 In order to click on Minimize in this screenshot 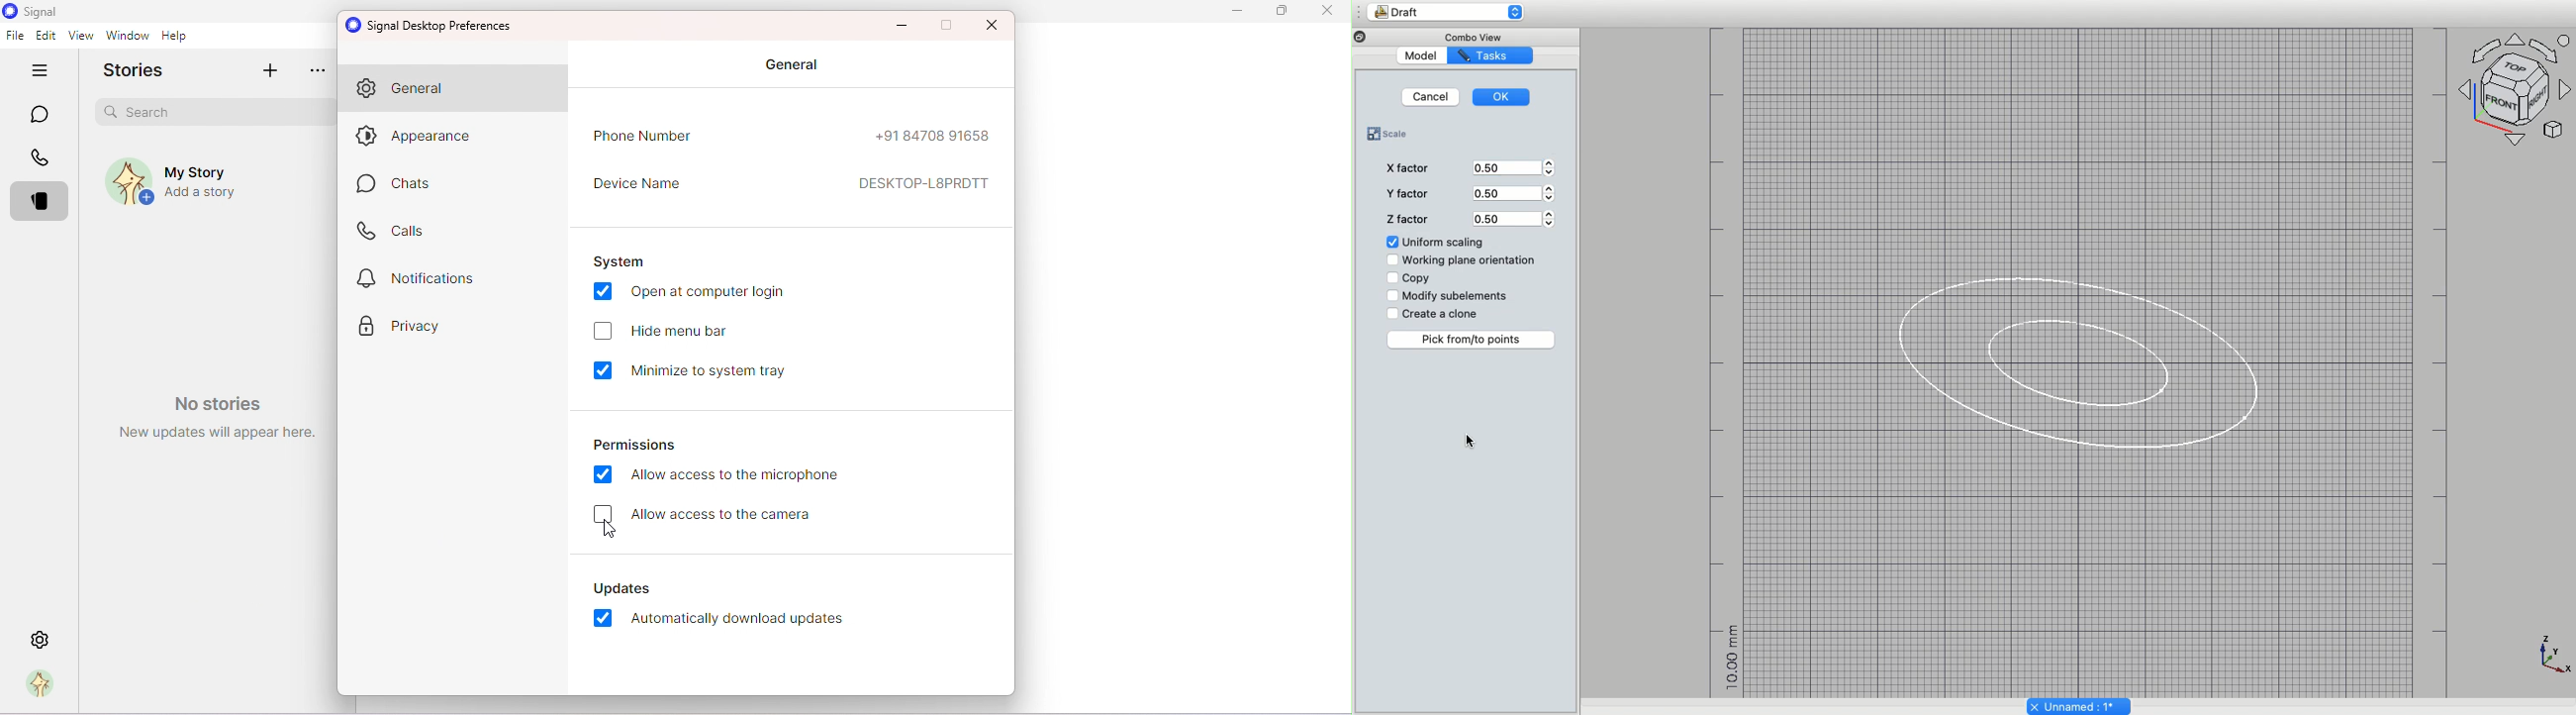, I will do `click(905, 26)`.